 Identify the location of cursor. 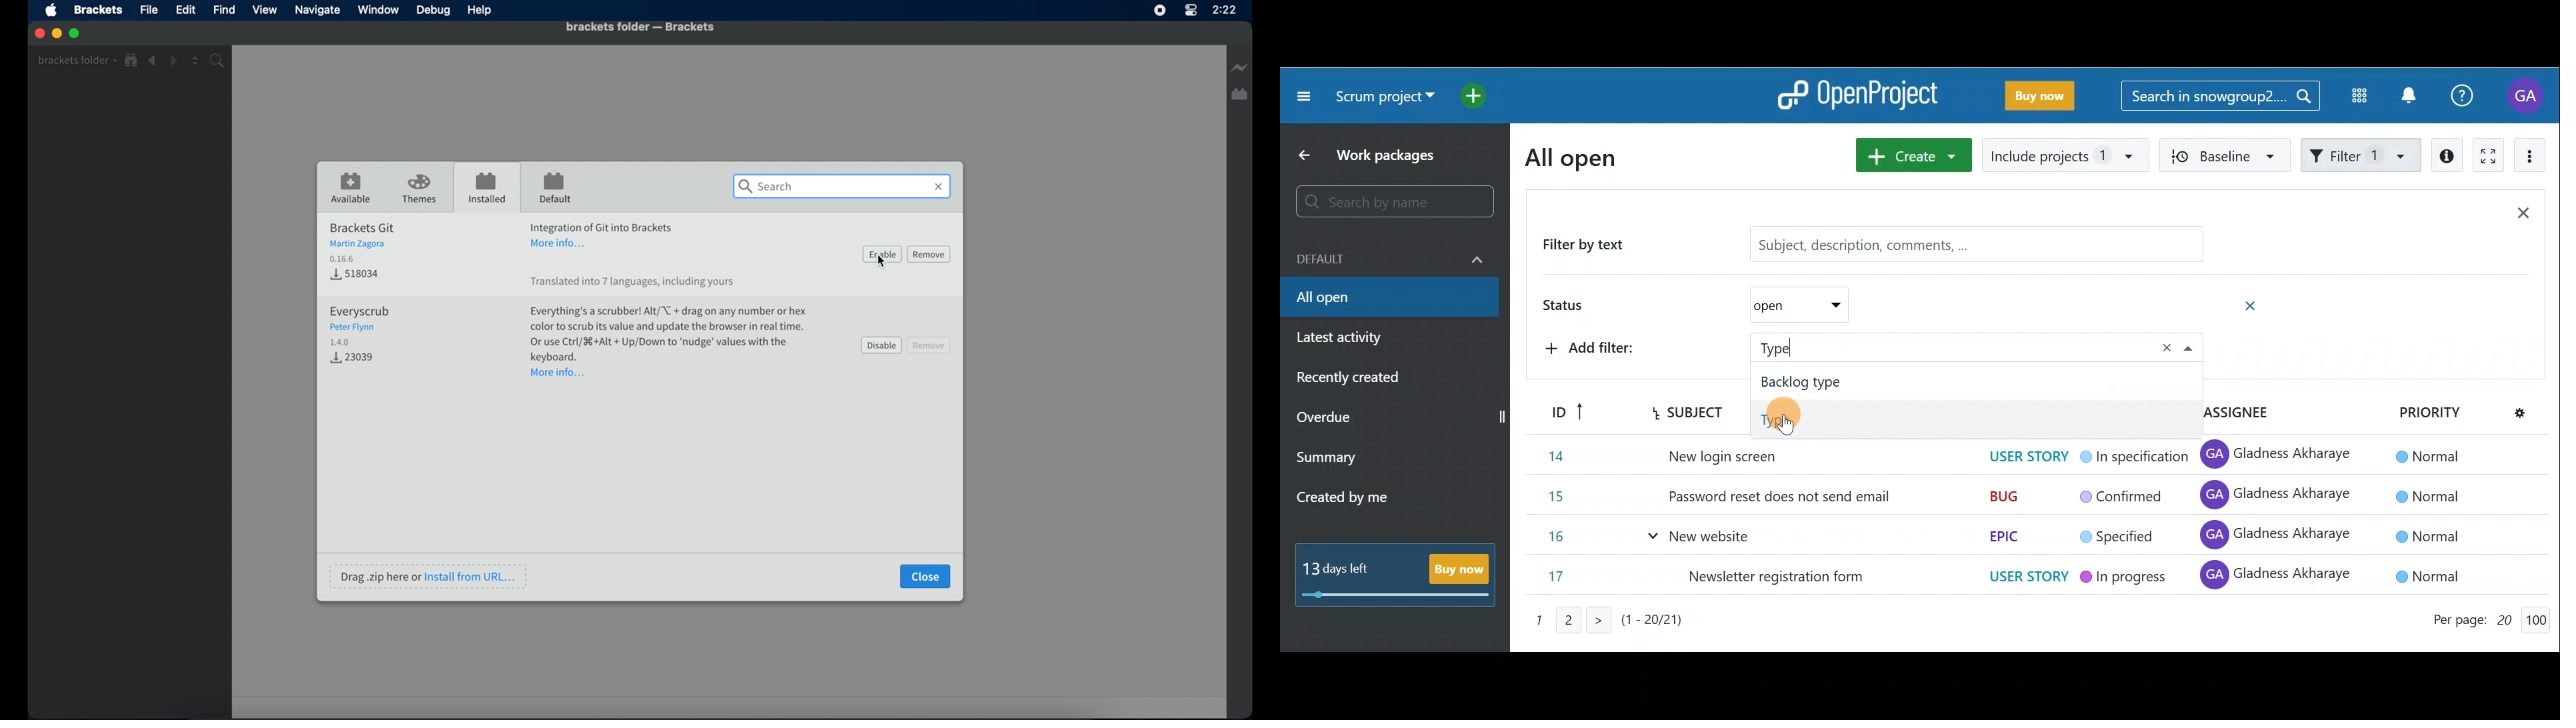
(881, 265).